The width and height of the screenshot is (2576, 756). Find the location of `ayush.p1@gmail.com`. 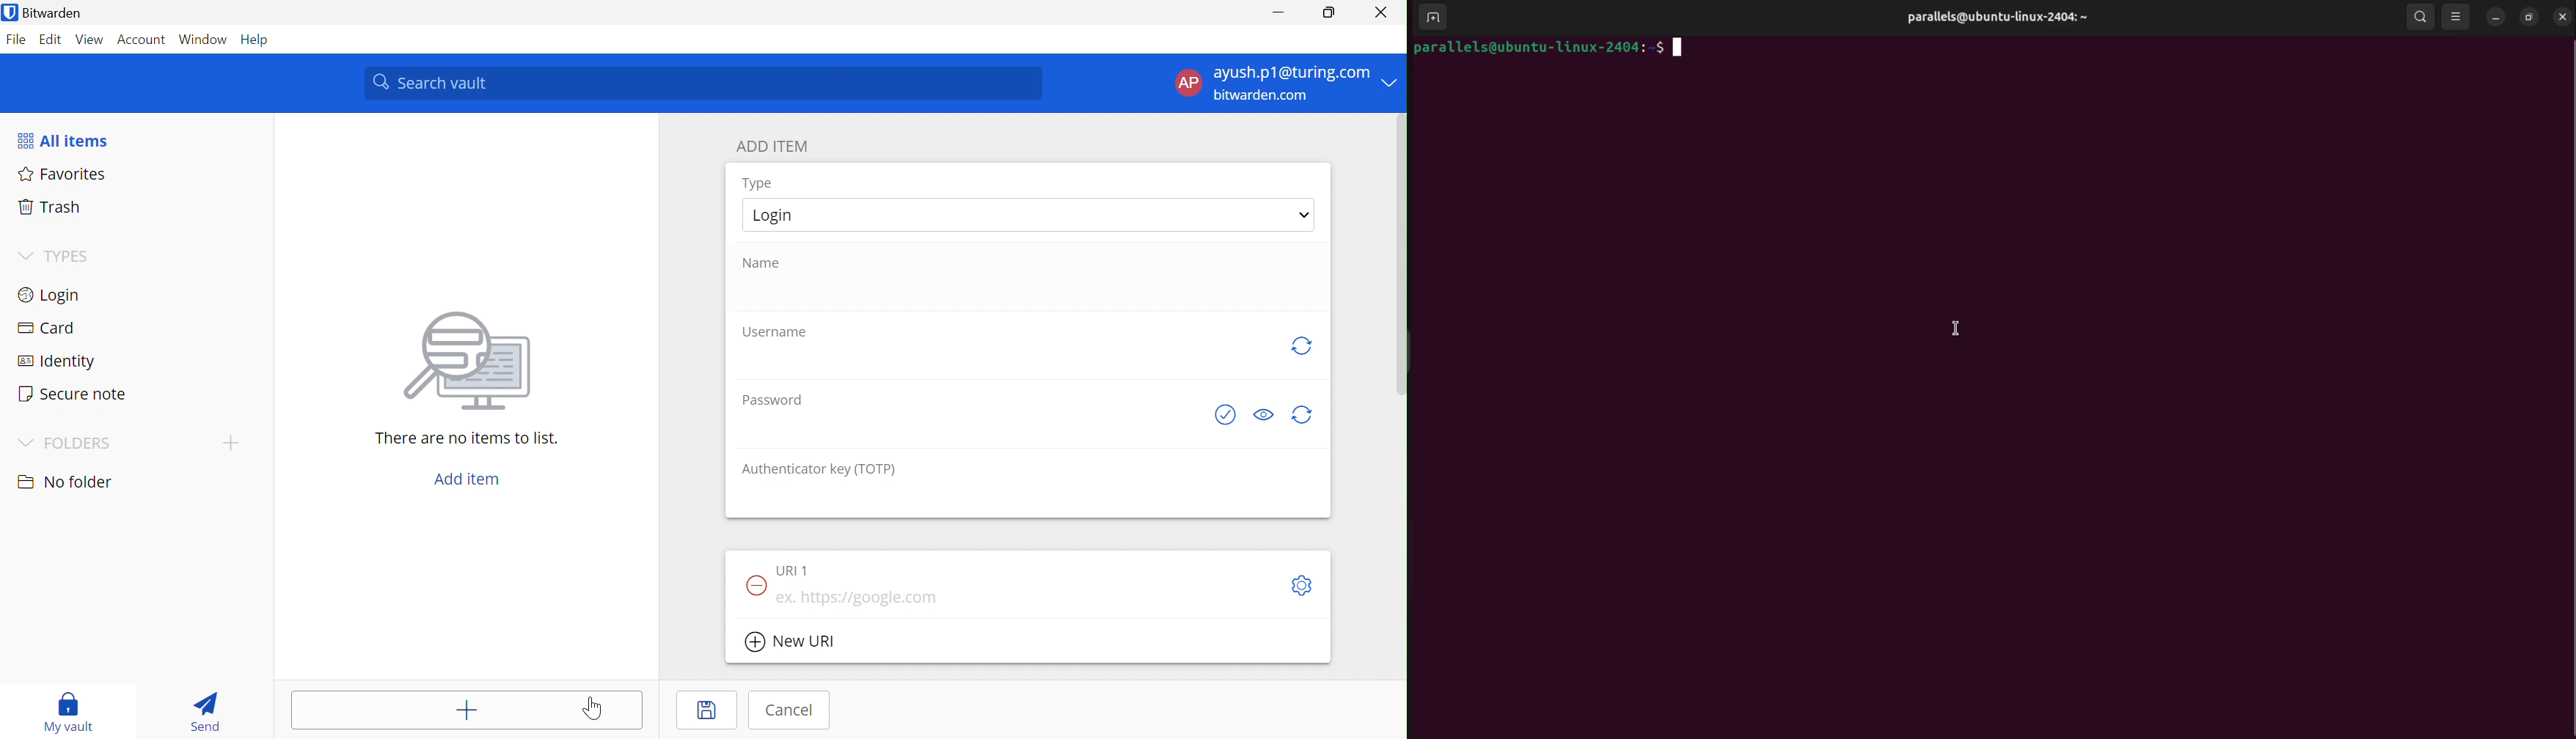

ayush.p1@gmail.com is located at coordinates (1289, 75).